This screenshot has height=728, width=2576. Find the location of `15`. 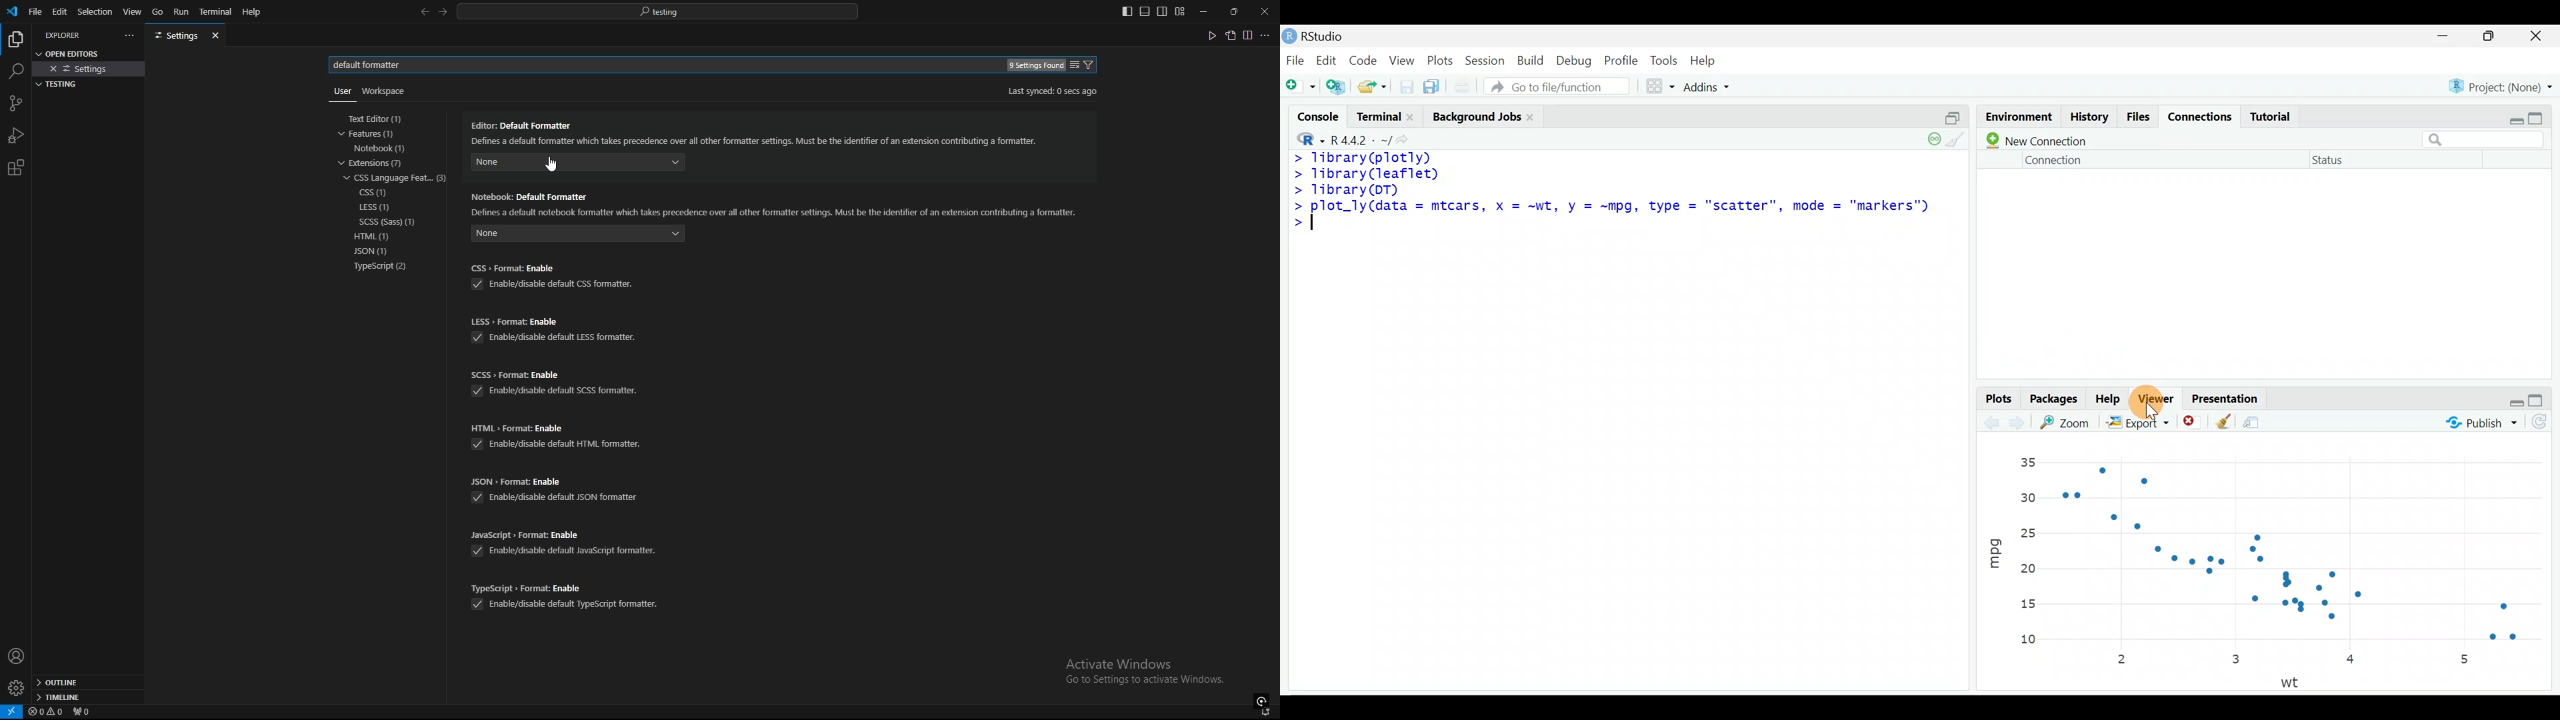

15 is located at coordinates (2027, 603).